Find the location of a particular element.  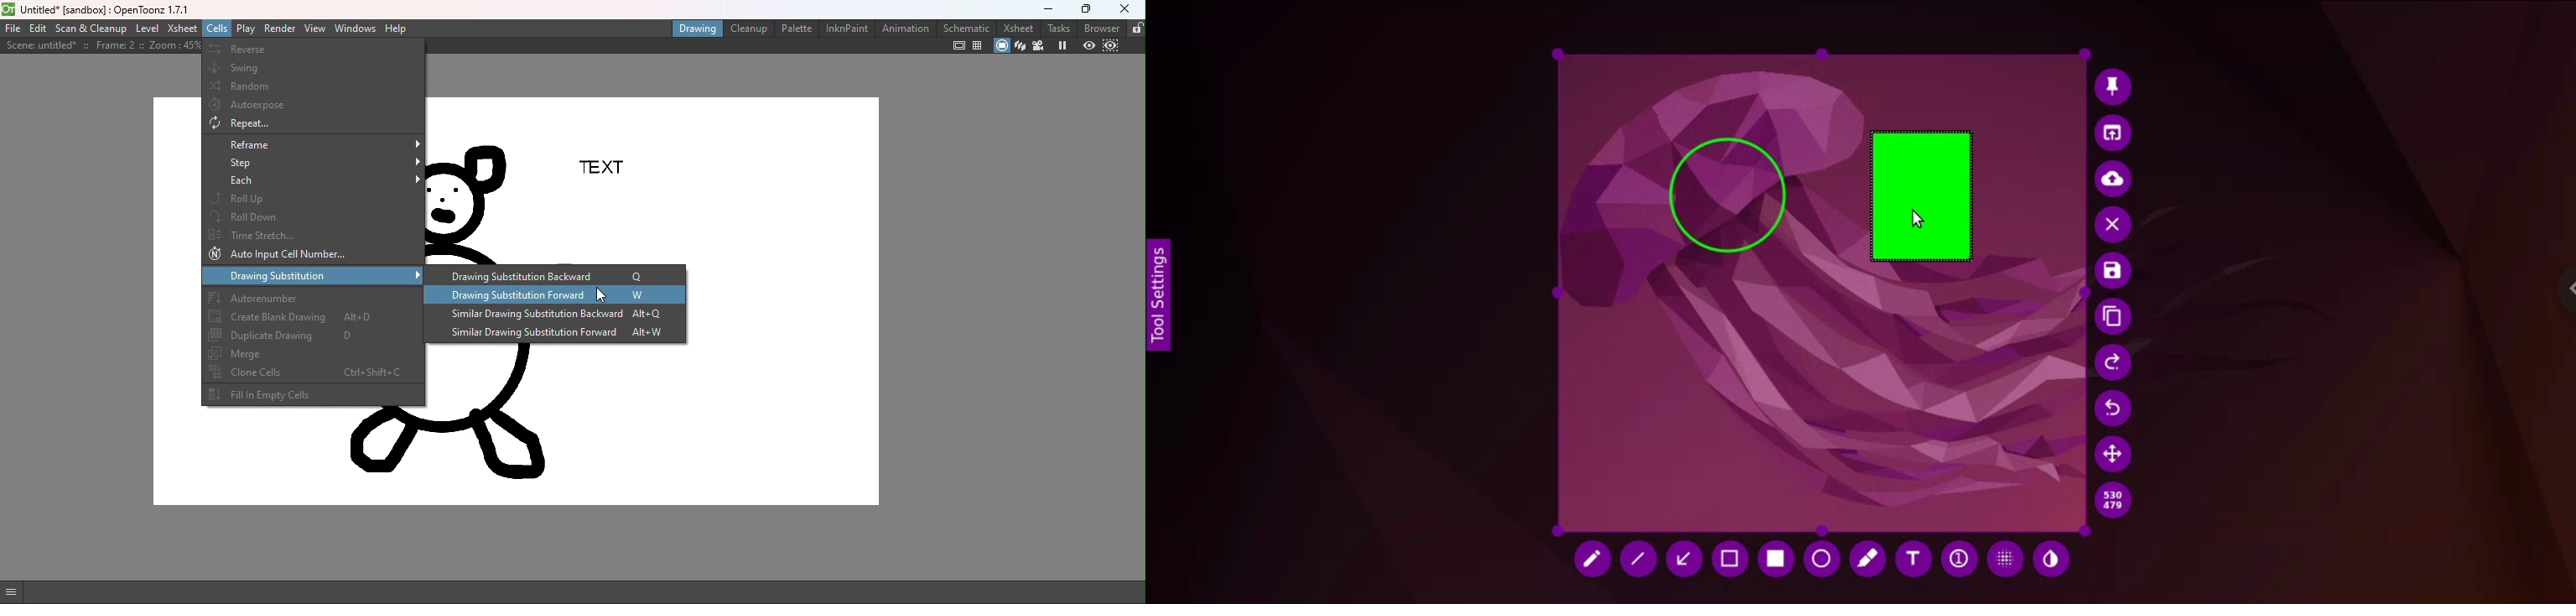

Scene details is located at coordinates (101, 46).